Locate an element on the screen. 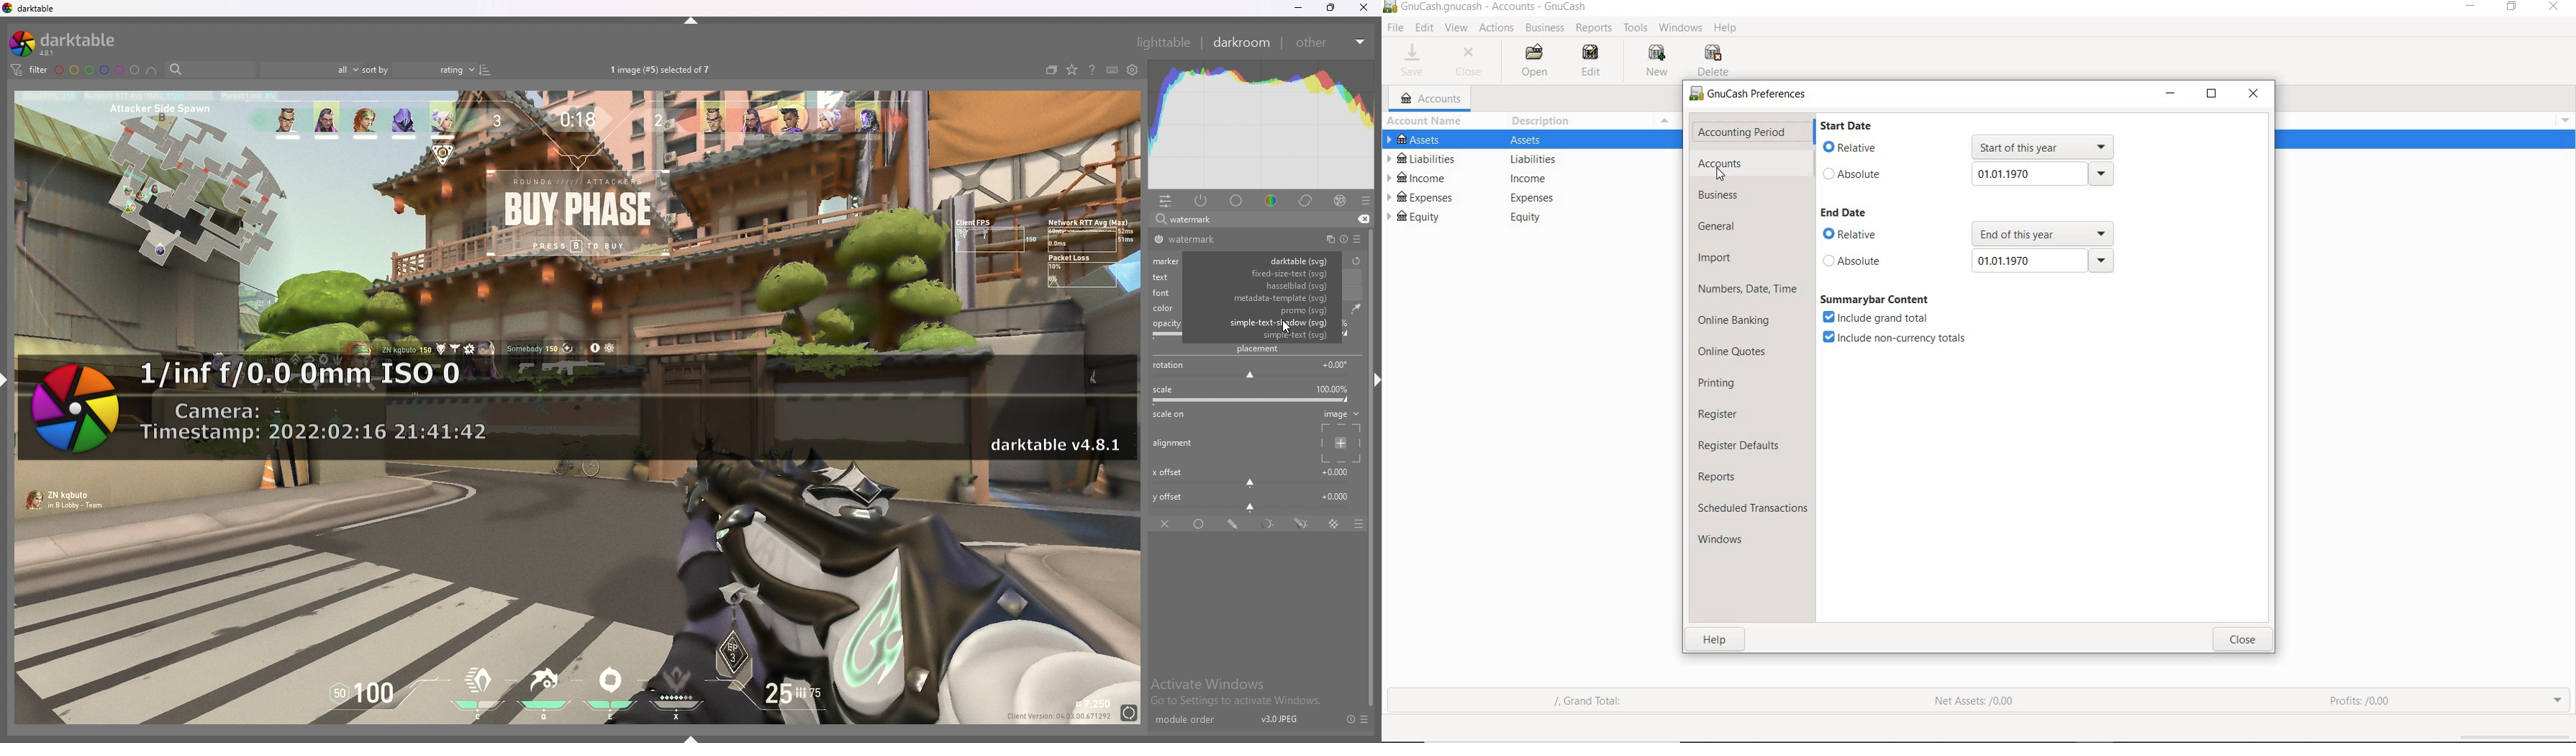 Image resolution: width=2576 pixels, height=756 pixels. grand total is located at coordinates (1598, 702).